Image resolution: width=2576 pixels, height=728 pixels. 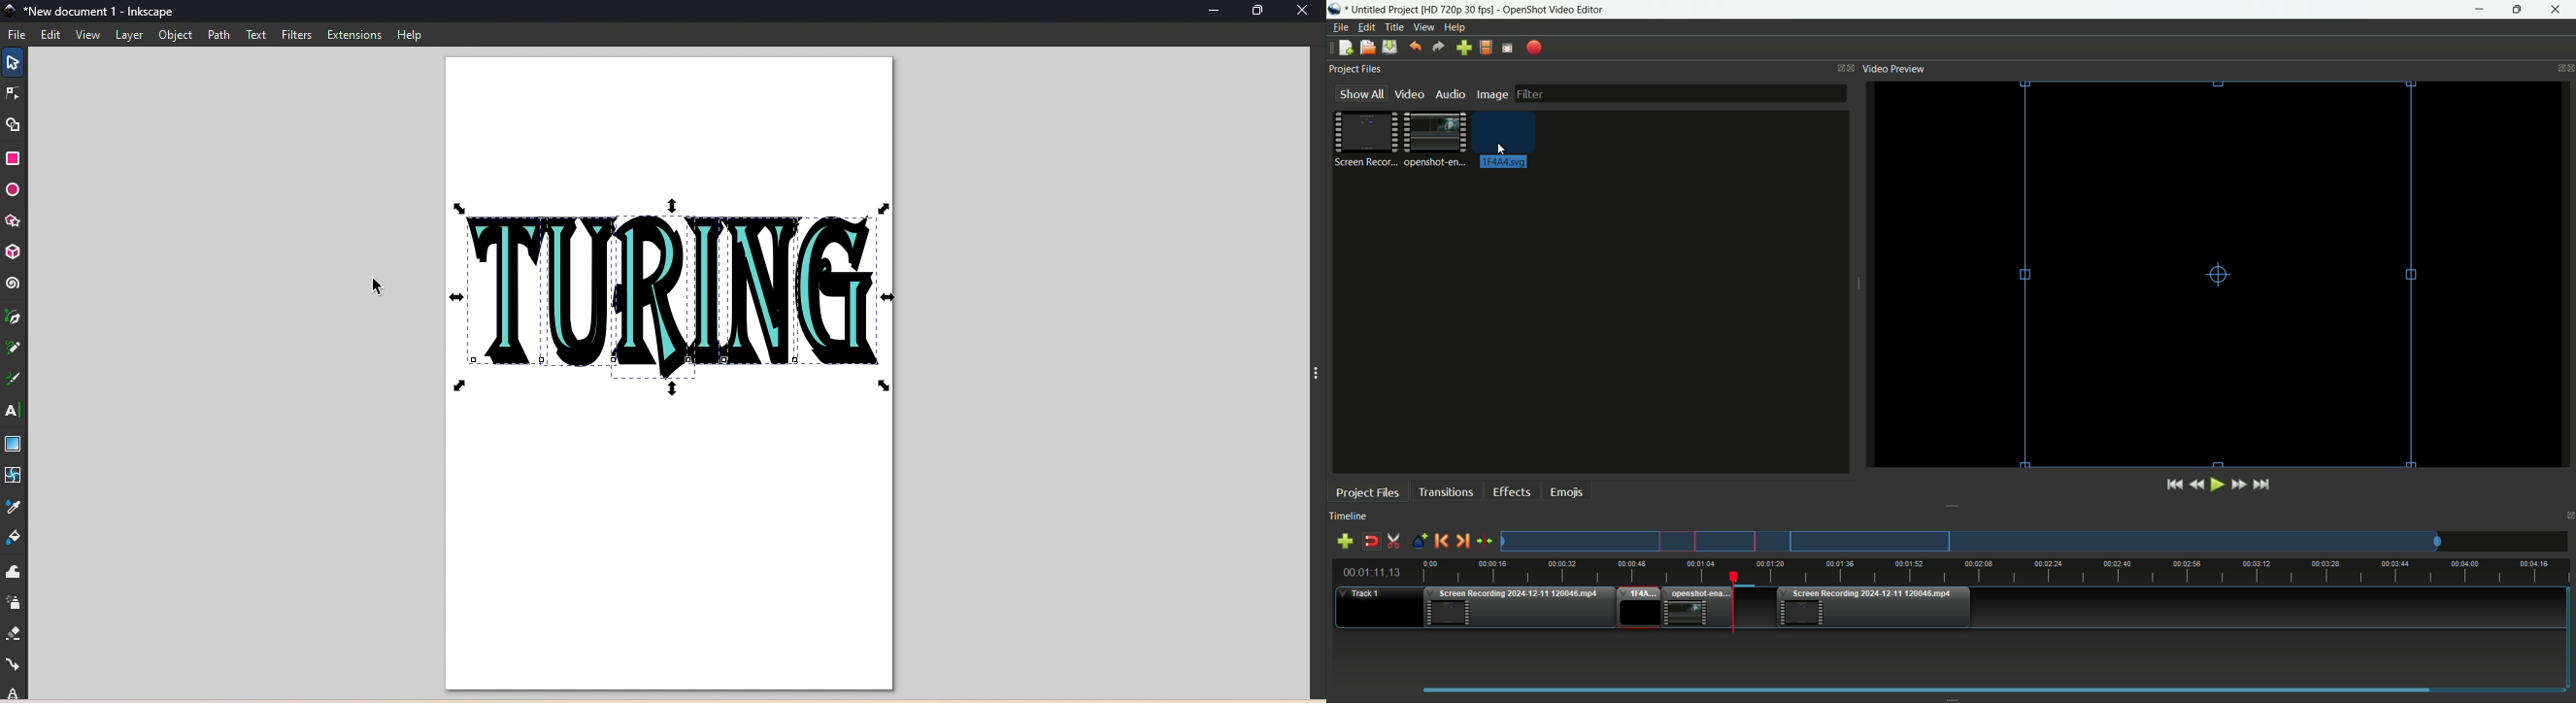 I want to click on App icon, so click(x=1337, y=9).